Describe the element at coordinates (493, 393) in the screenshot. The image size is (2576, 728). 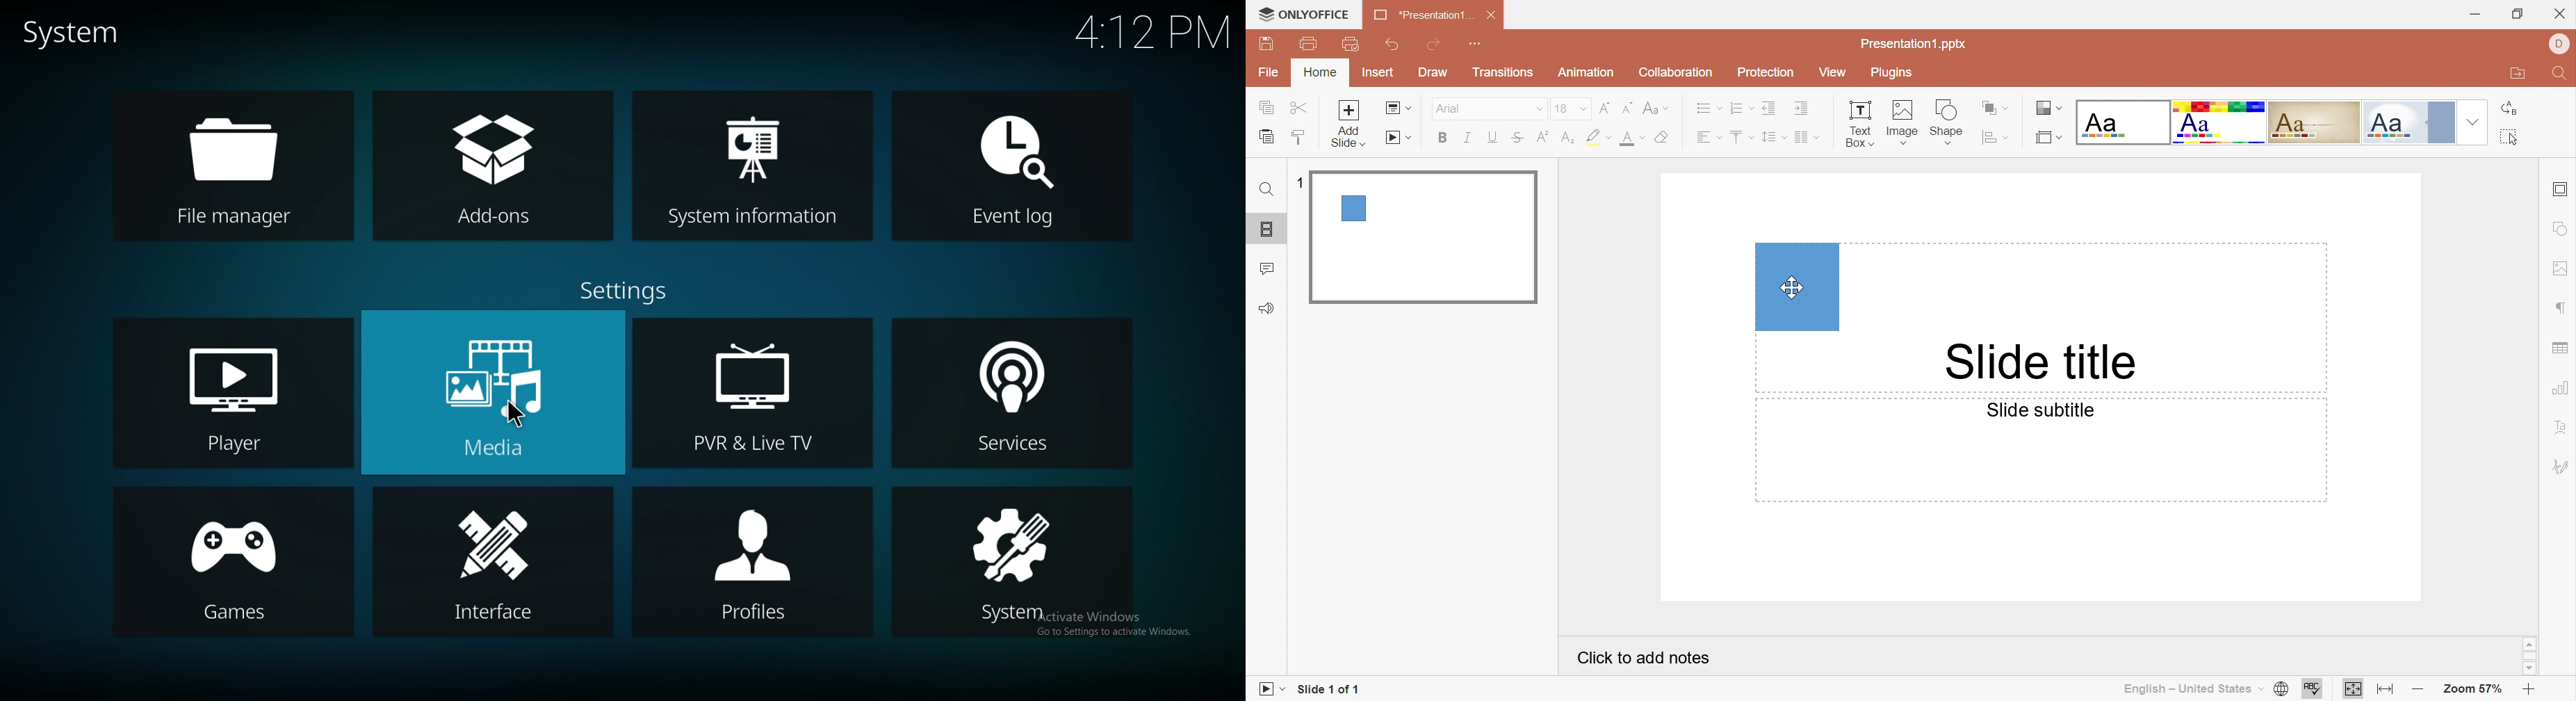
I see `media` at that location.